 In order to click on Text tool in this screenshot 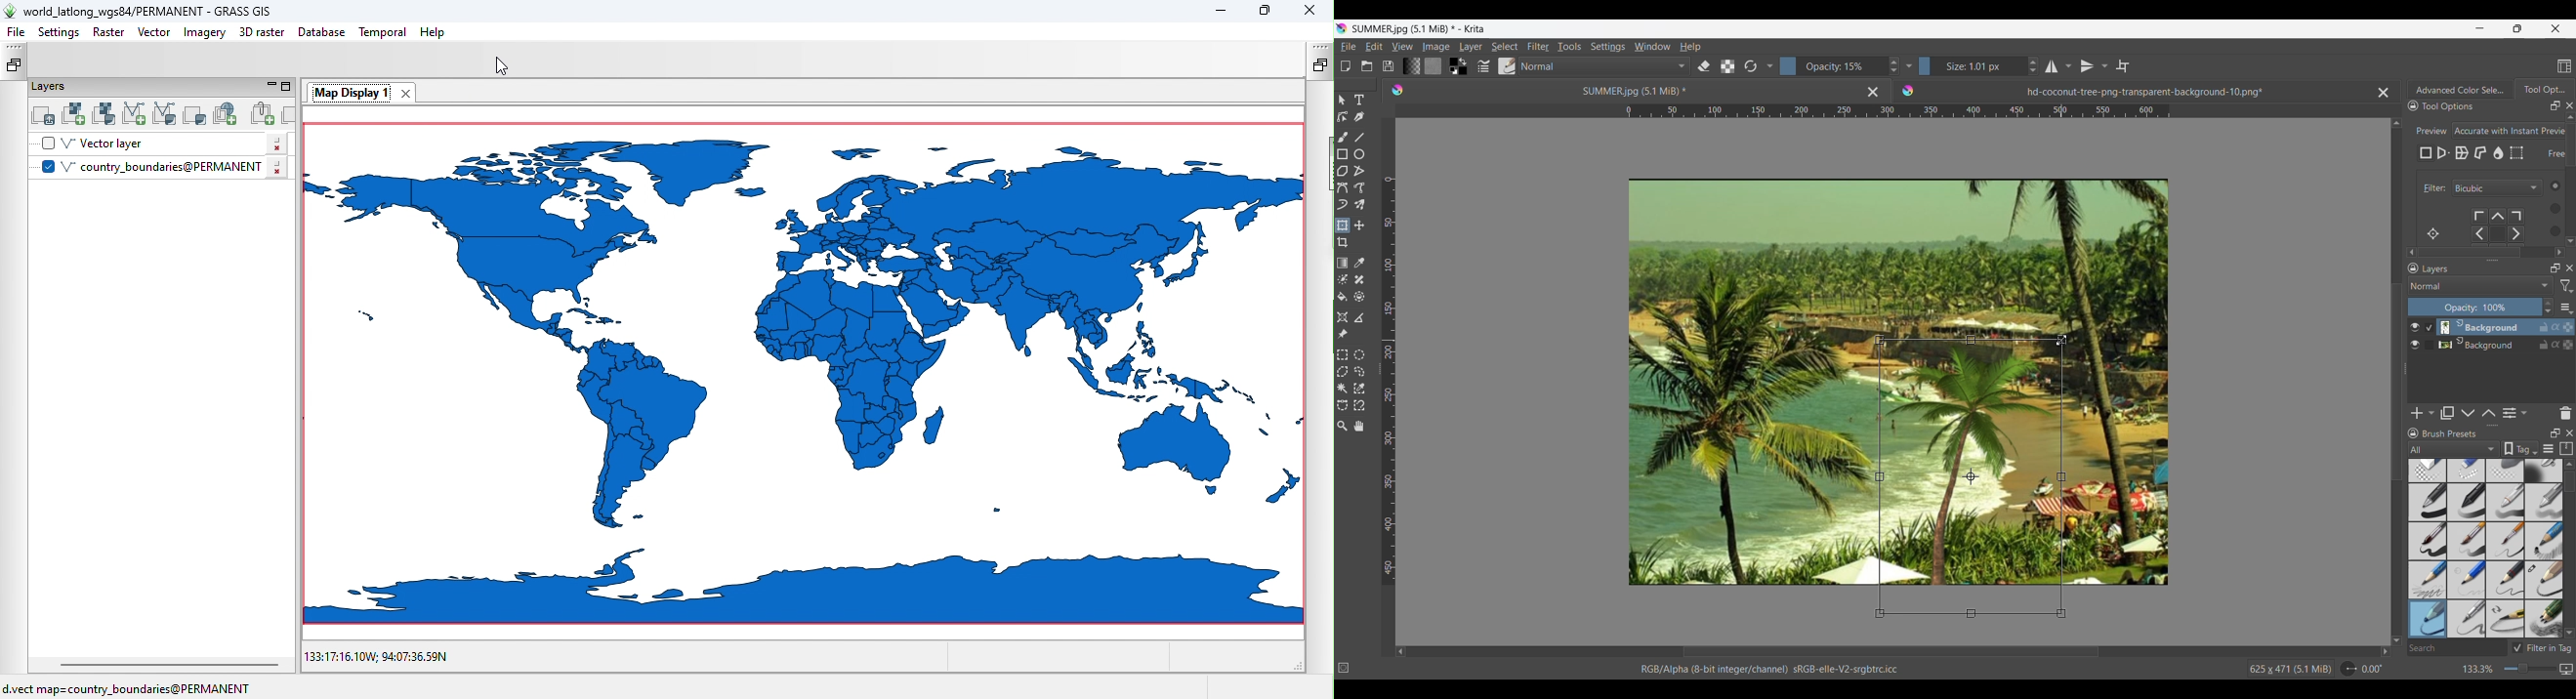, I will do `click(1358, 100)`.